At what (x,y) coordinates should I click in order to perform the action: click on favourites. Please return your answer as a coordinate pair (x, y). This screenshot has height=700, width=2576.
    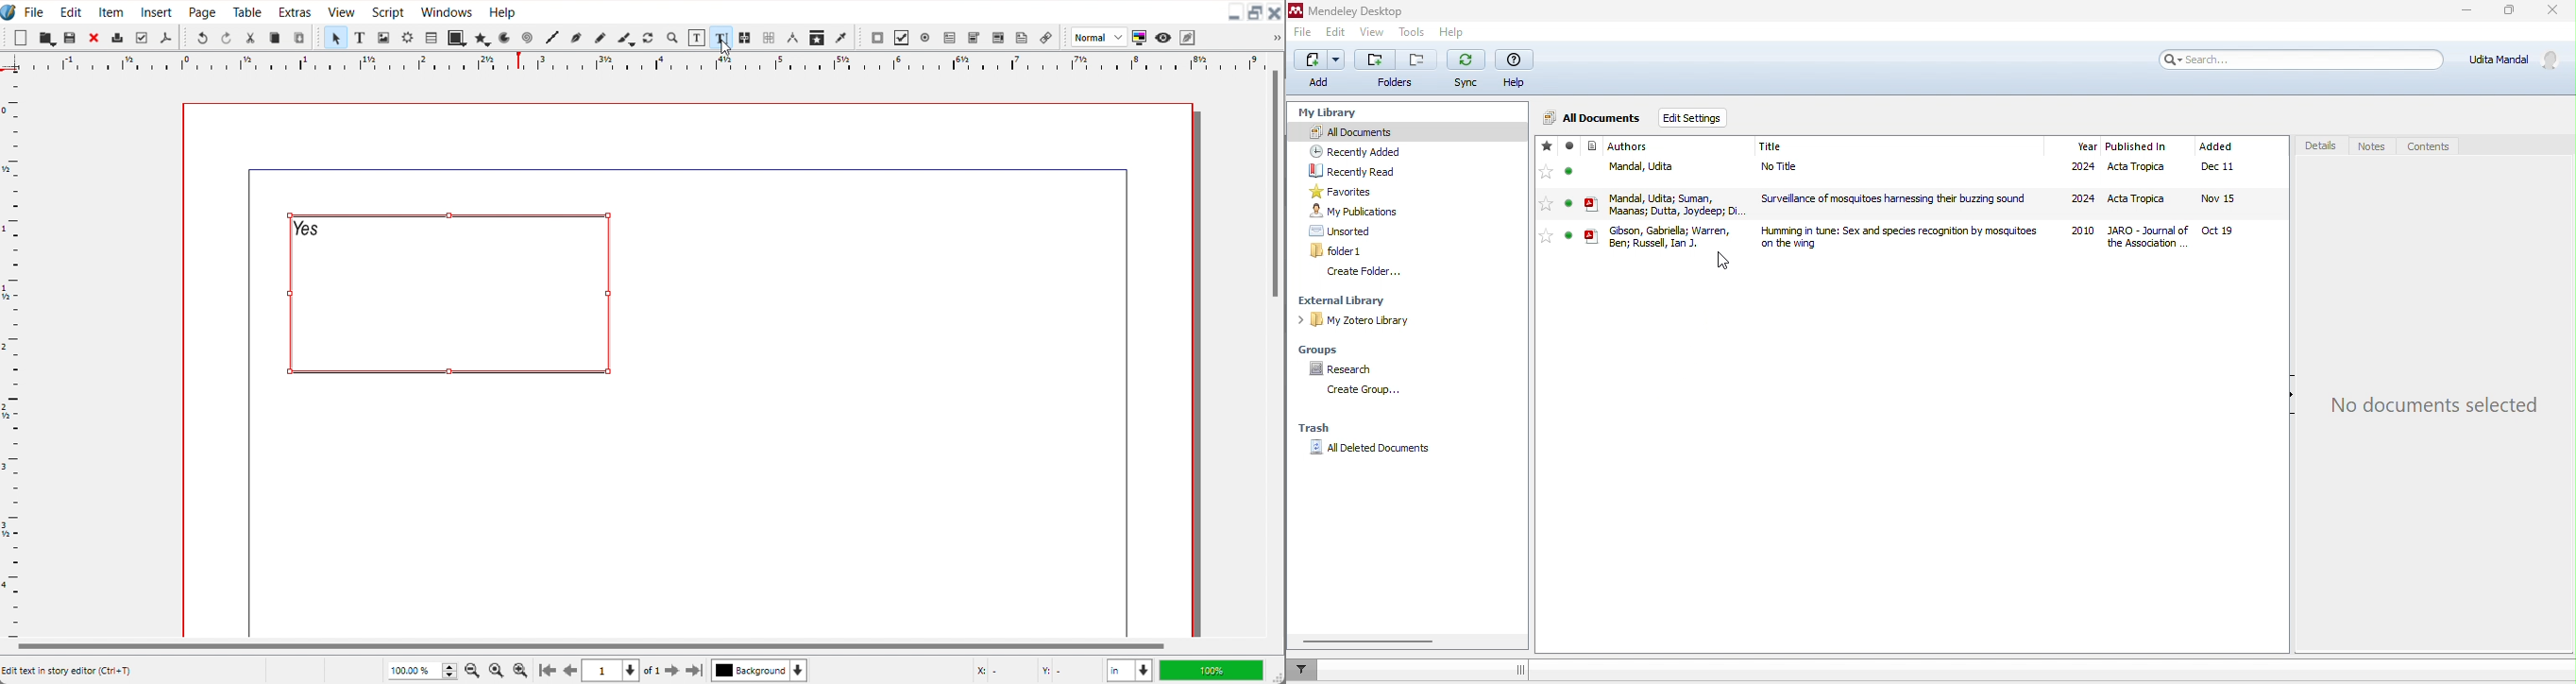
    Looking at the image, I should click on (1346, 192).